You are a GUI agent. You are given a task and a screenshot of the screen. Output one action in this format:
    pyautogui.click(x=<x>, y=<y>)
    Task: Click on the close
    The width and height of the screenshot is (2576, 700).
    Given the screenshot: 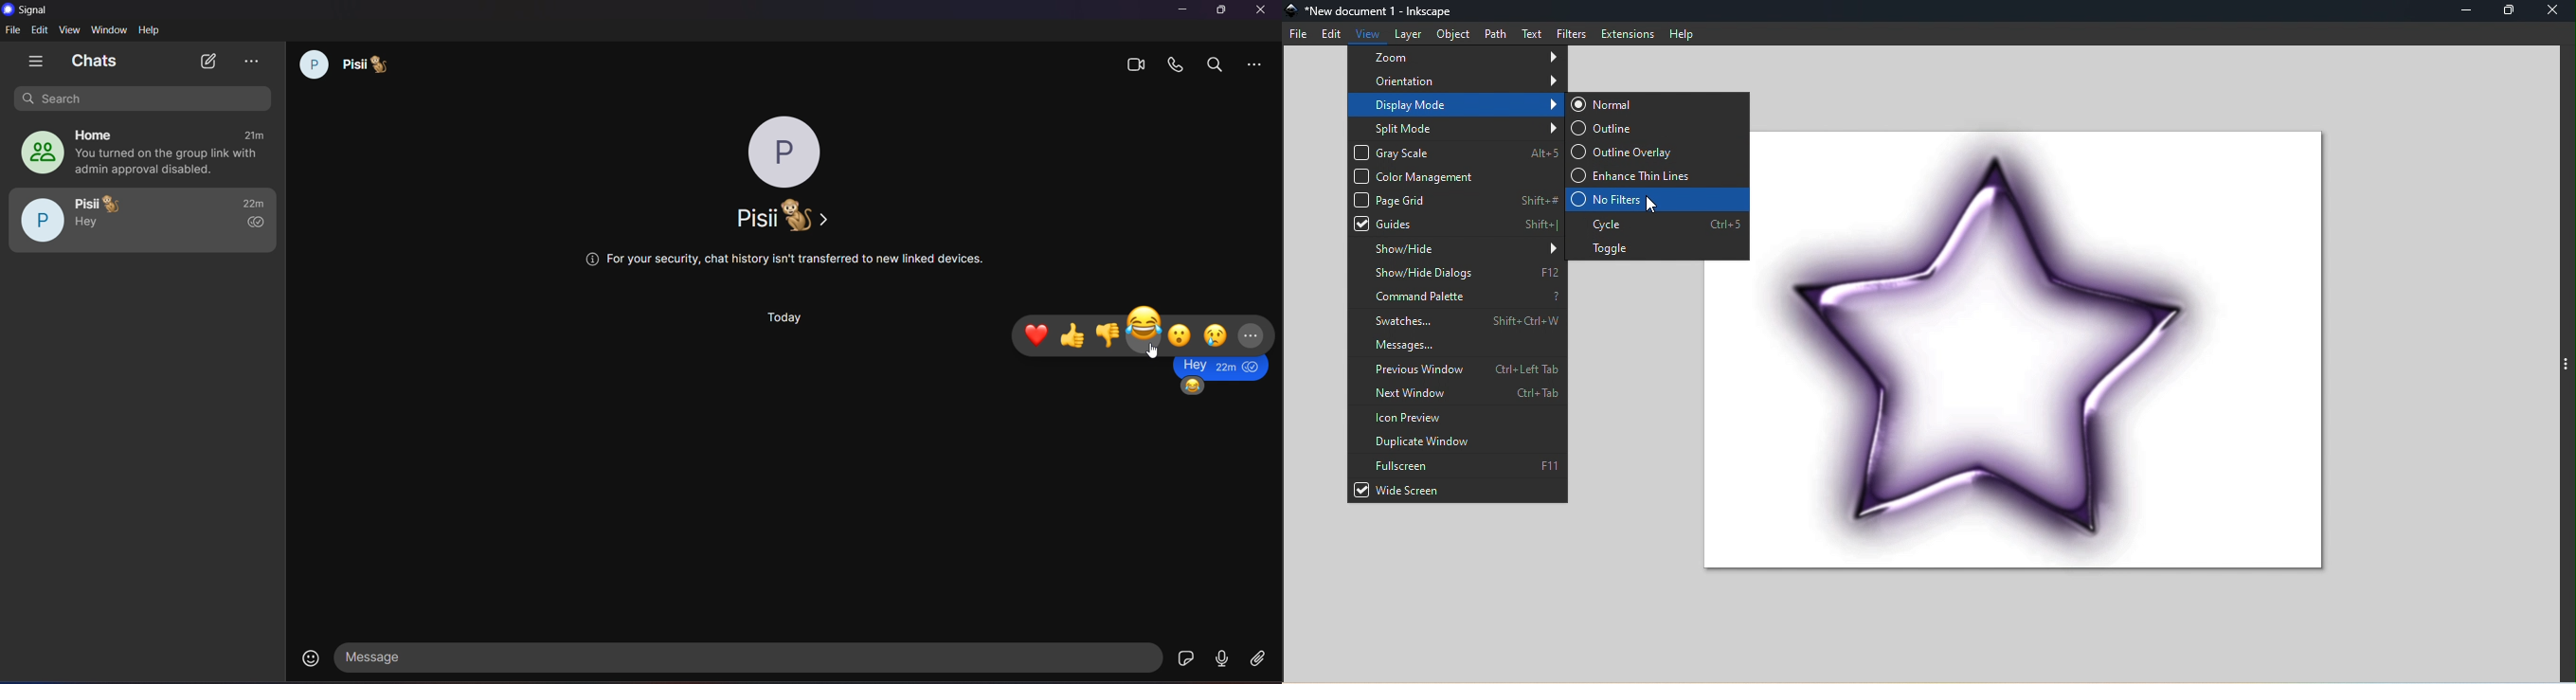 What is the action you would take?
    pyautogui.click(x=1265, y=9)
    